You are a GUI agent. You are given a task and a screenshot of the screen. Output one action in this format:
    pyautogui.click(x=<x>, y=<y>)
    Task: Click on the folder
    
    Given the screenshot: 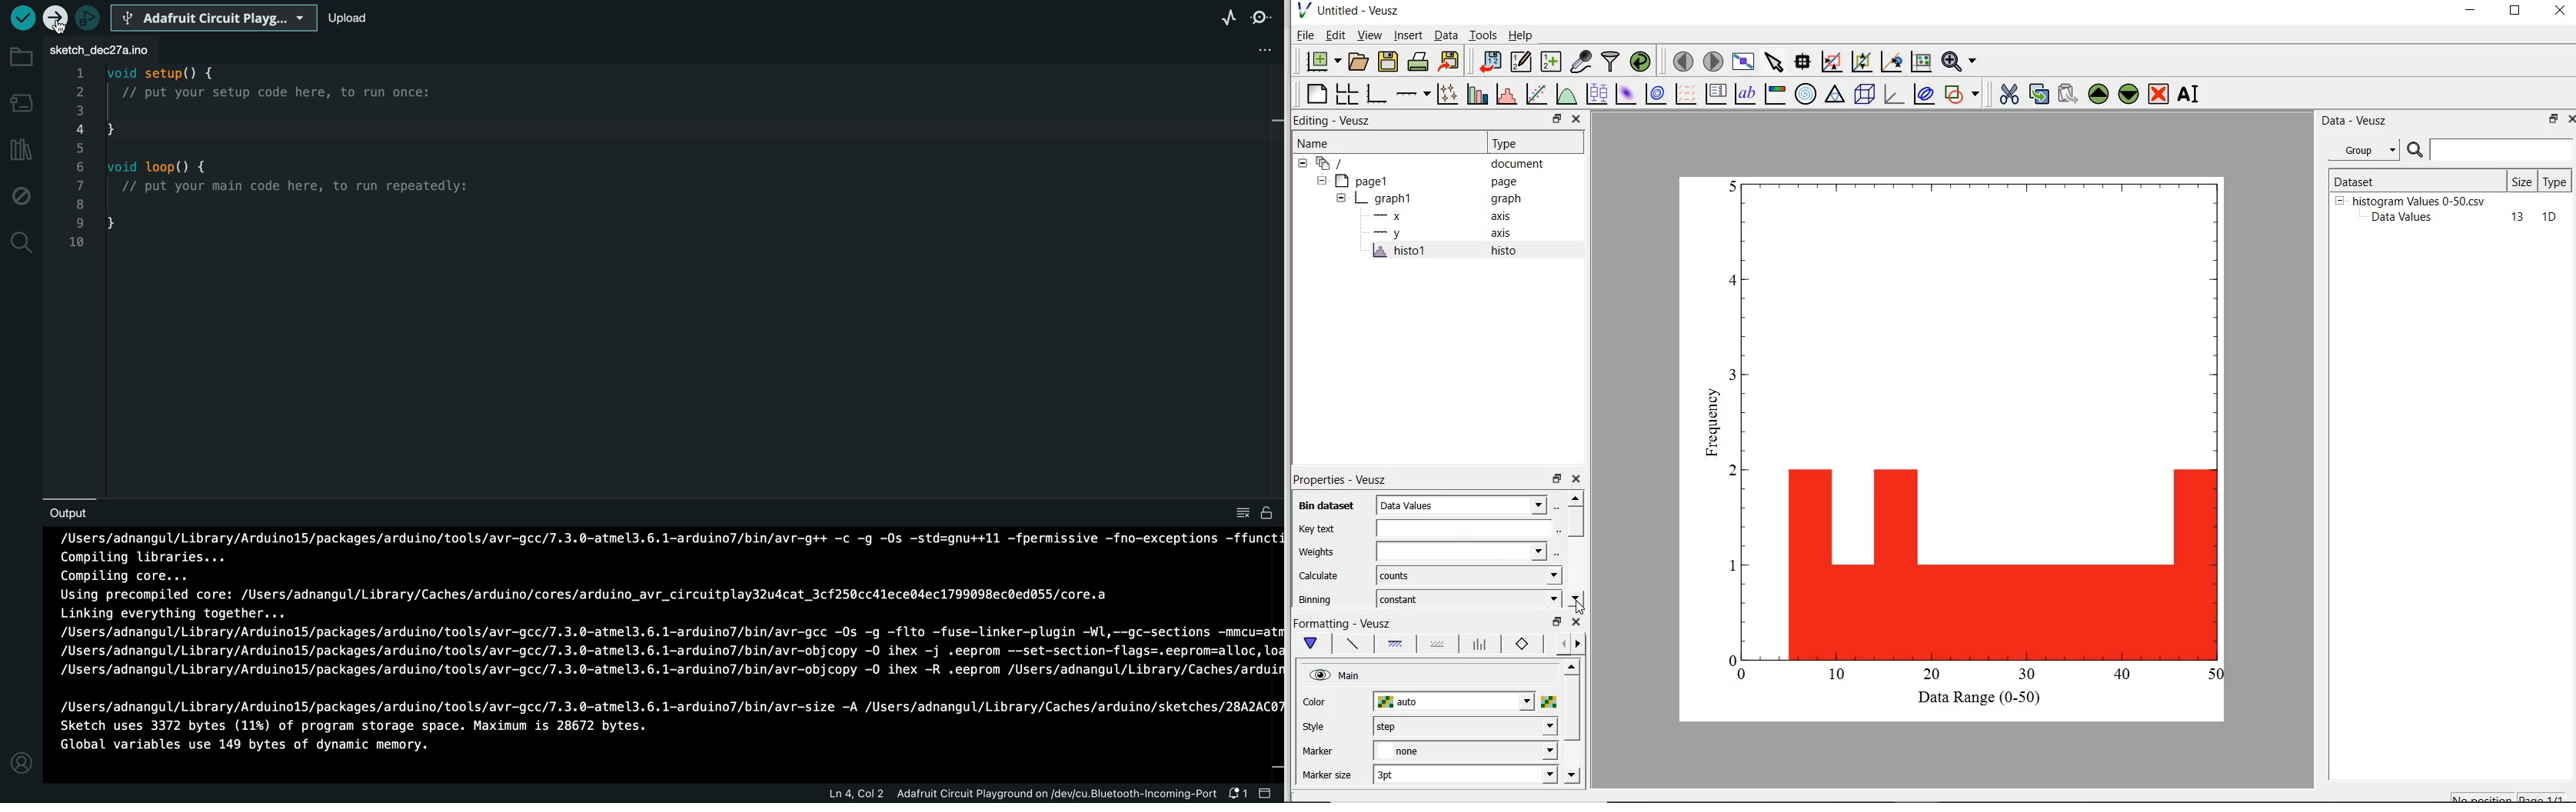 What is the action you would take?
    pyautogui.click(x=22, y=58)
    